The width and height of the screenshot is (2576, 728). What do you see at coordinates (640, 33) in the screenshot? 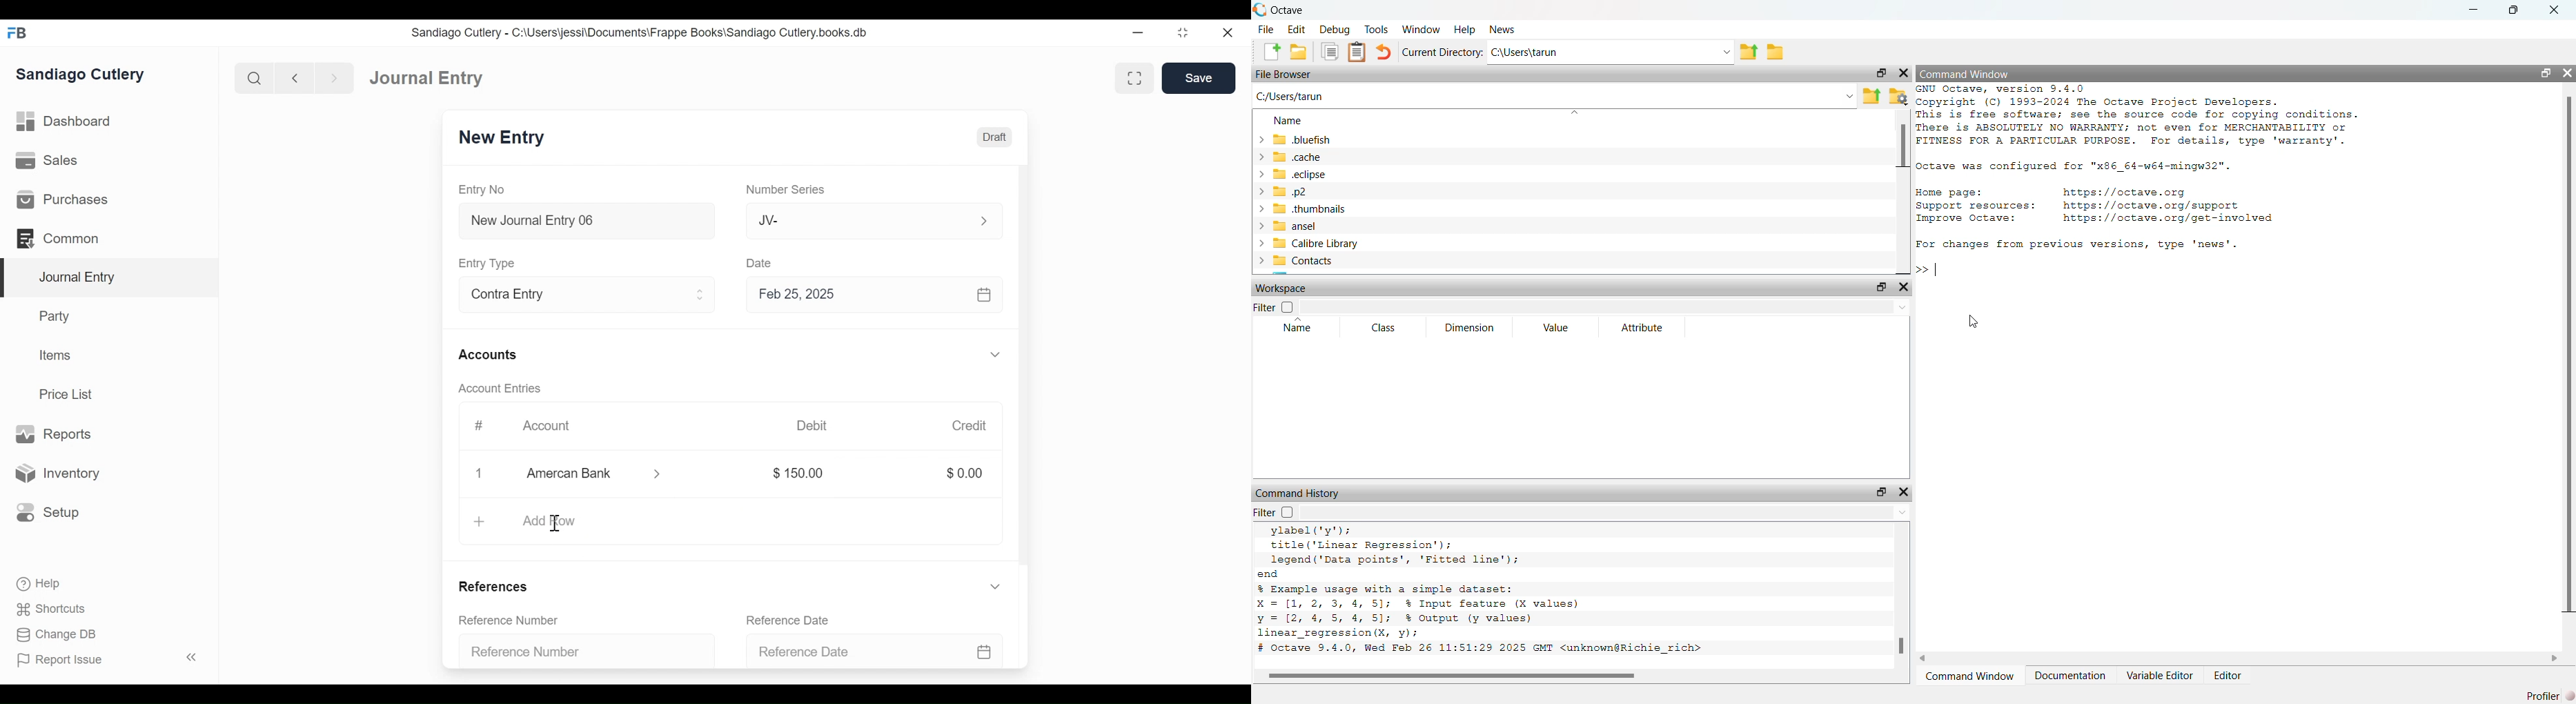
I see `Sandiago Cutlery - C:\Users\jessi\Documents\Frappe Books\Sandiago Cutlery.books.db` at bounding box center [640, 33].